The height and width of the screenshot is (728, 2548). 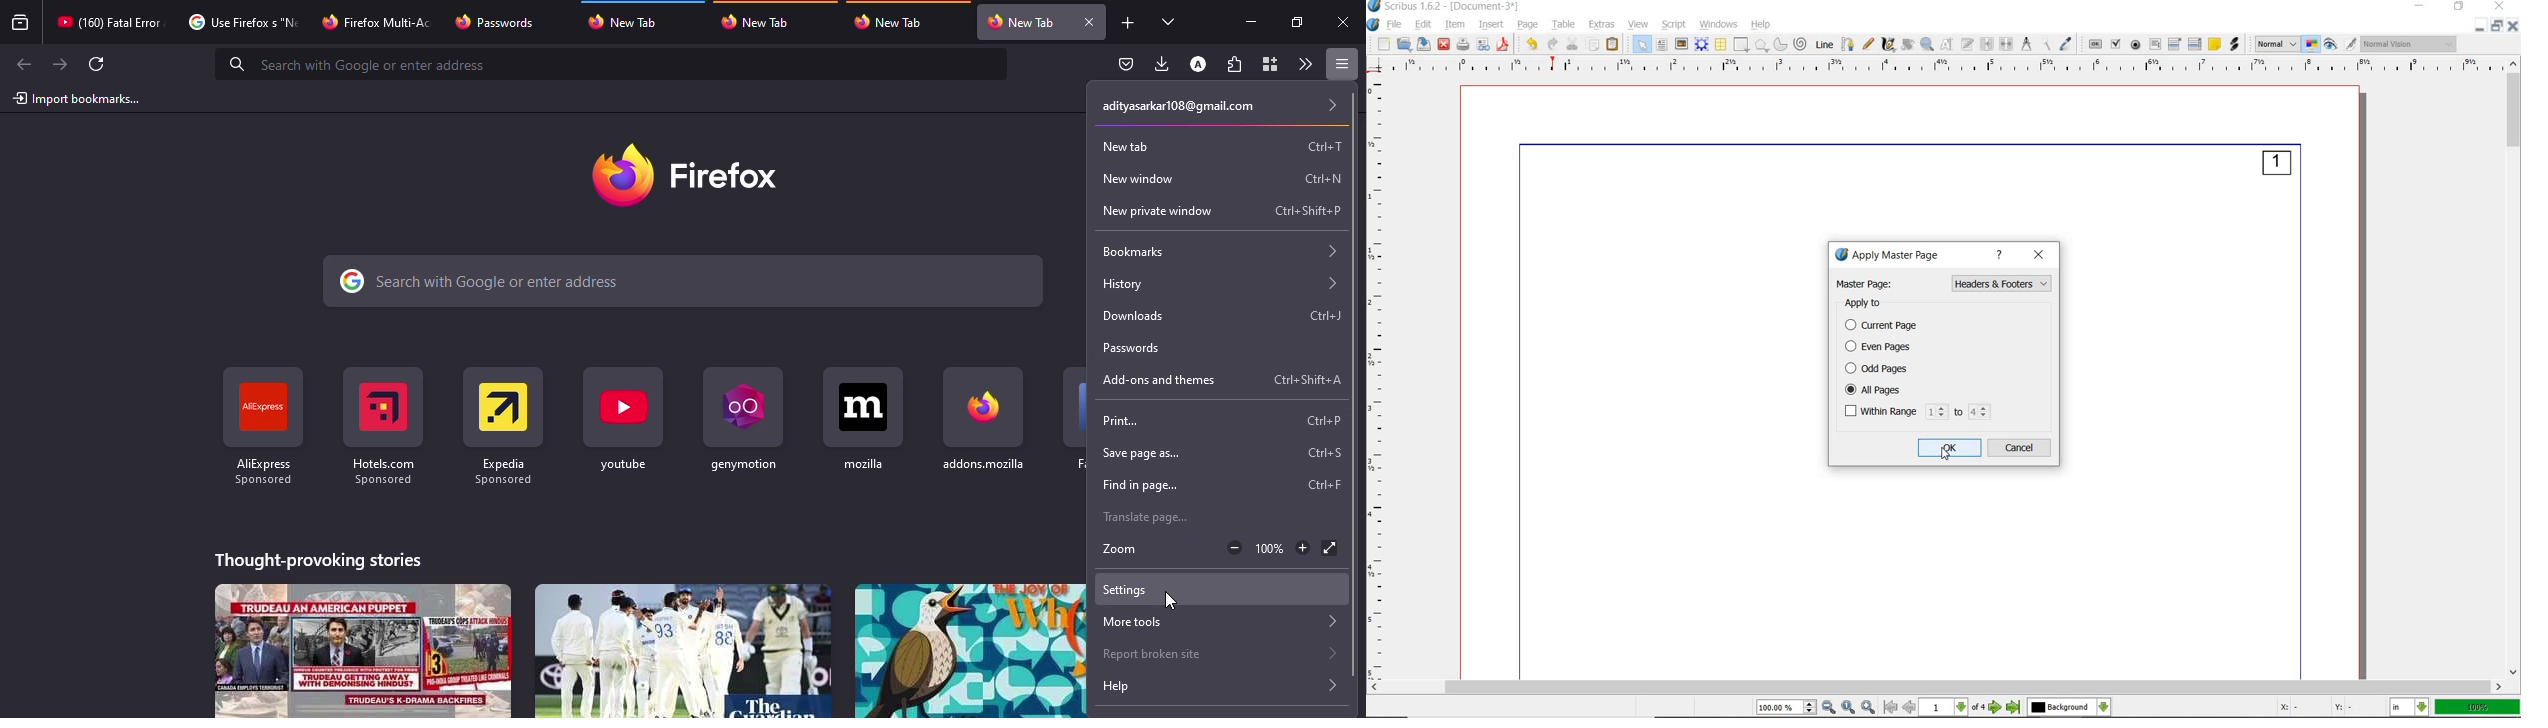 What do you see at coordinates (2411, 43) in the screenshot?
I see `visual appearance of the display` at bounding box center [2411, 43].